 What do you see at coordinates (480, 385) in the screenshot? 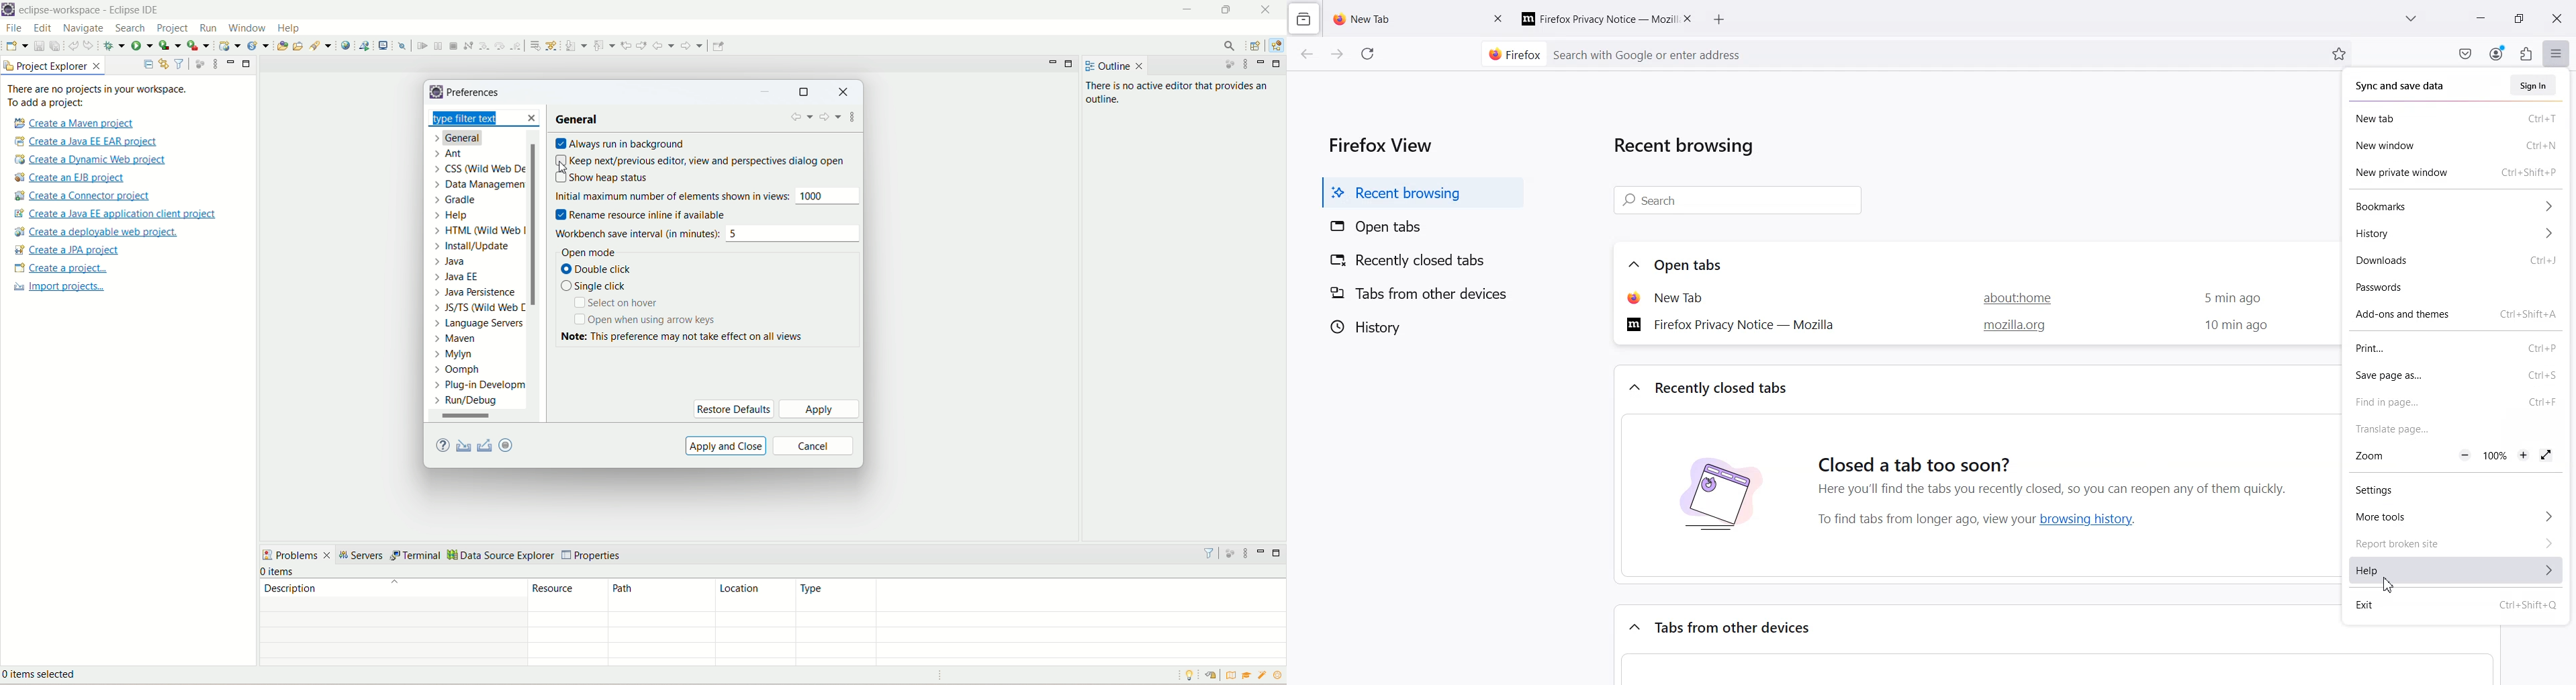
I see `plug-in development` at bounding box center [480, 385].